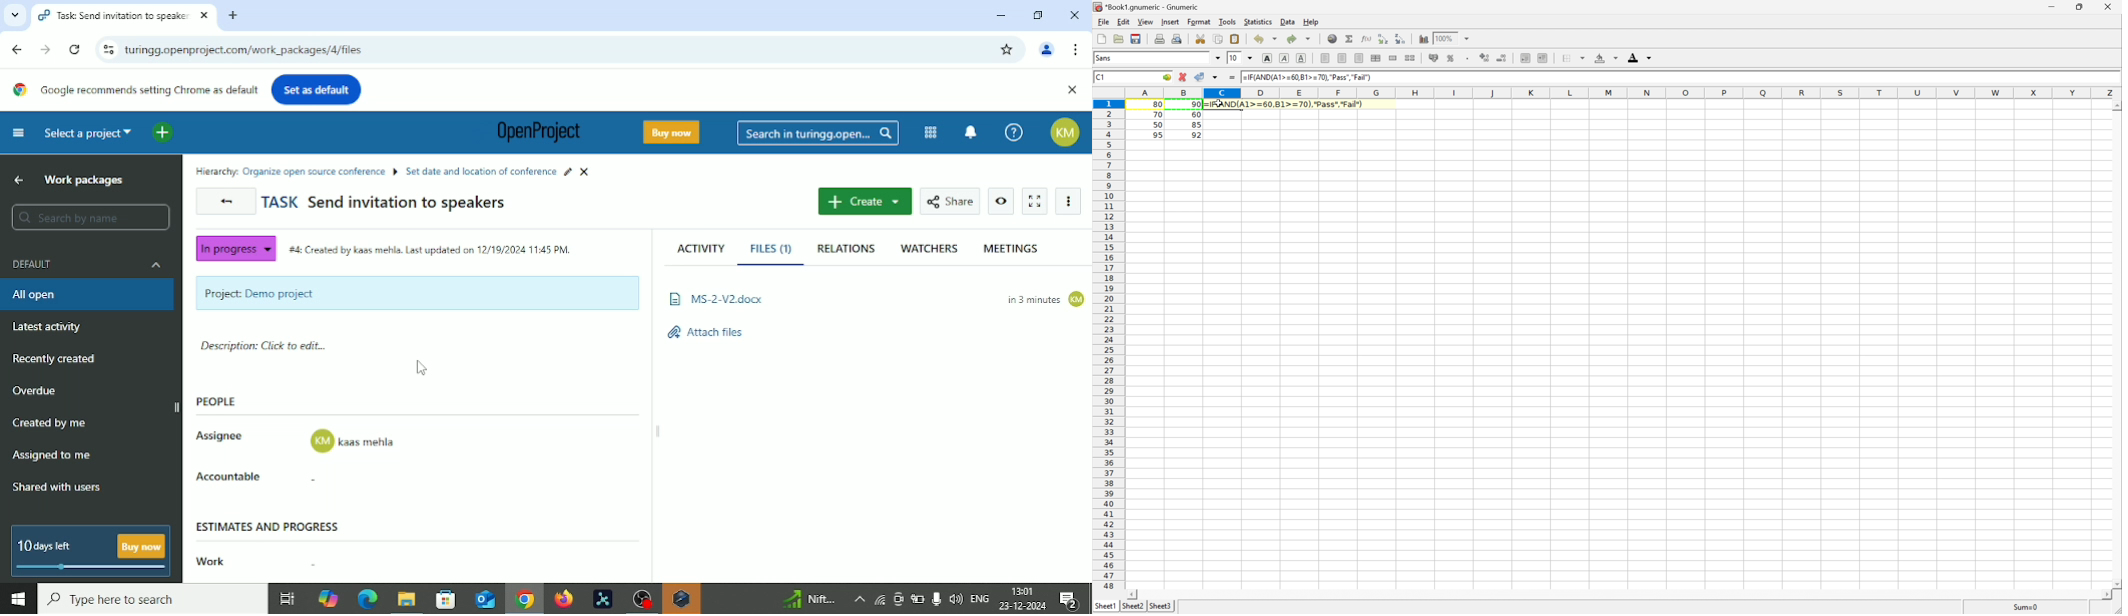  What do you see at coordinates (2116, 106) in the screenshot?
I see `Scroll Up` at bounding box center [2116, 106].